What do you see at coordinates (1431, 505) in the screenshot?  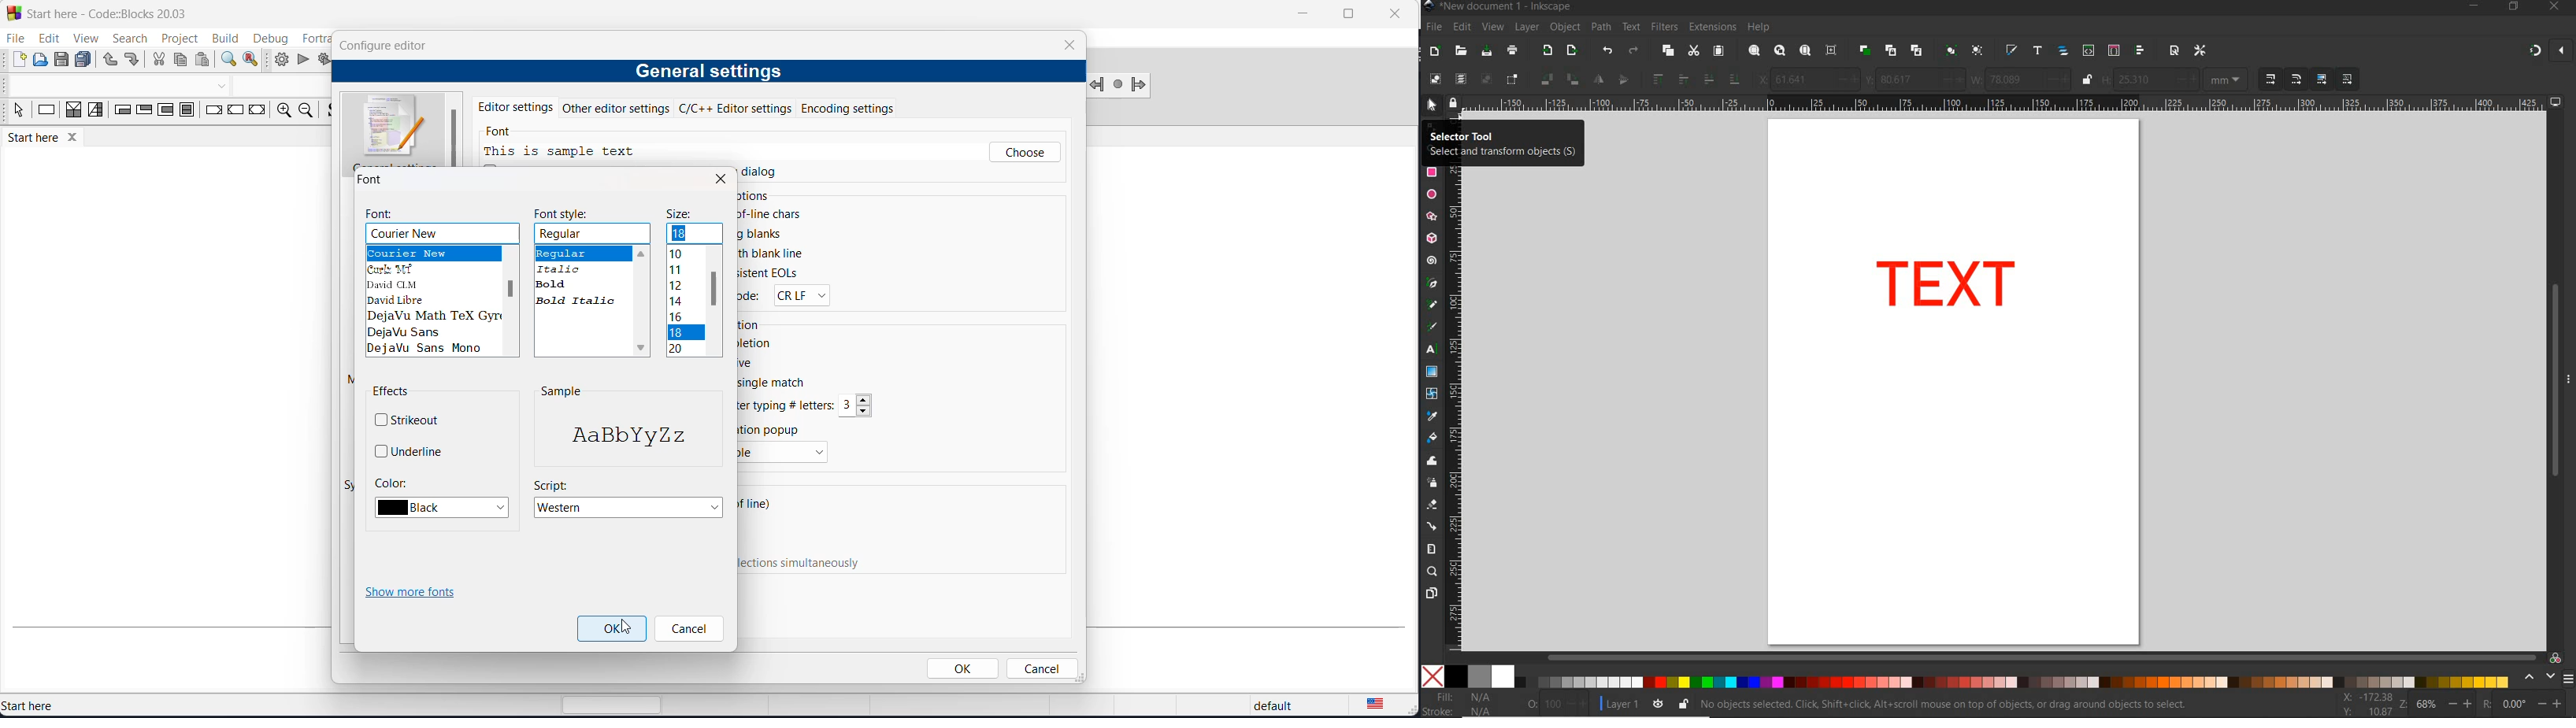 I see `eraser tool` at bounding box center [1431, 505].